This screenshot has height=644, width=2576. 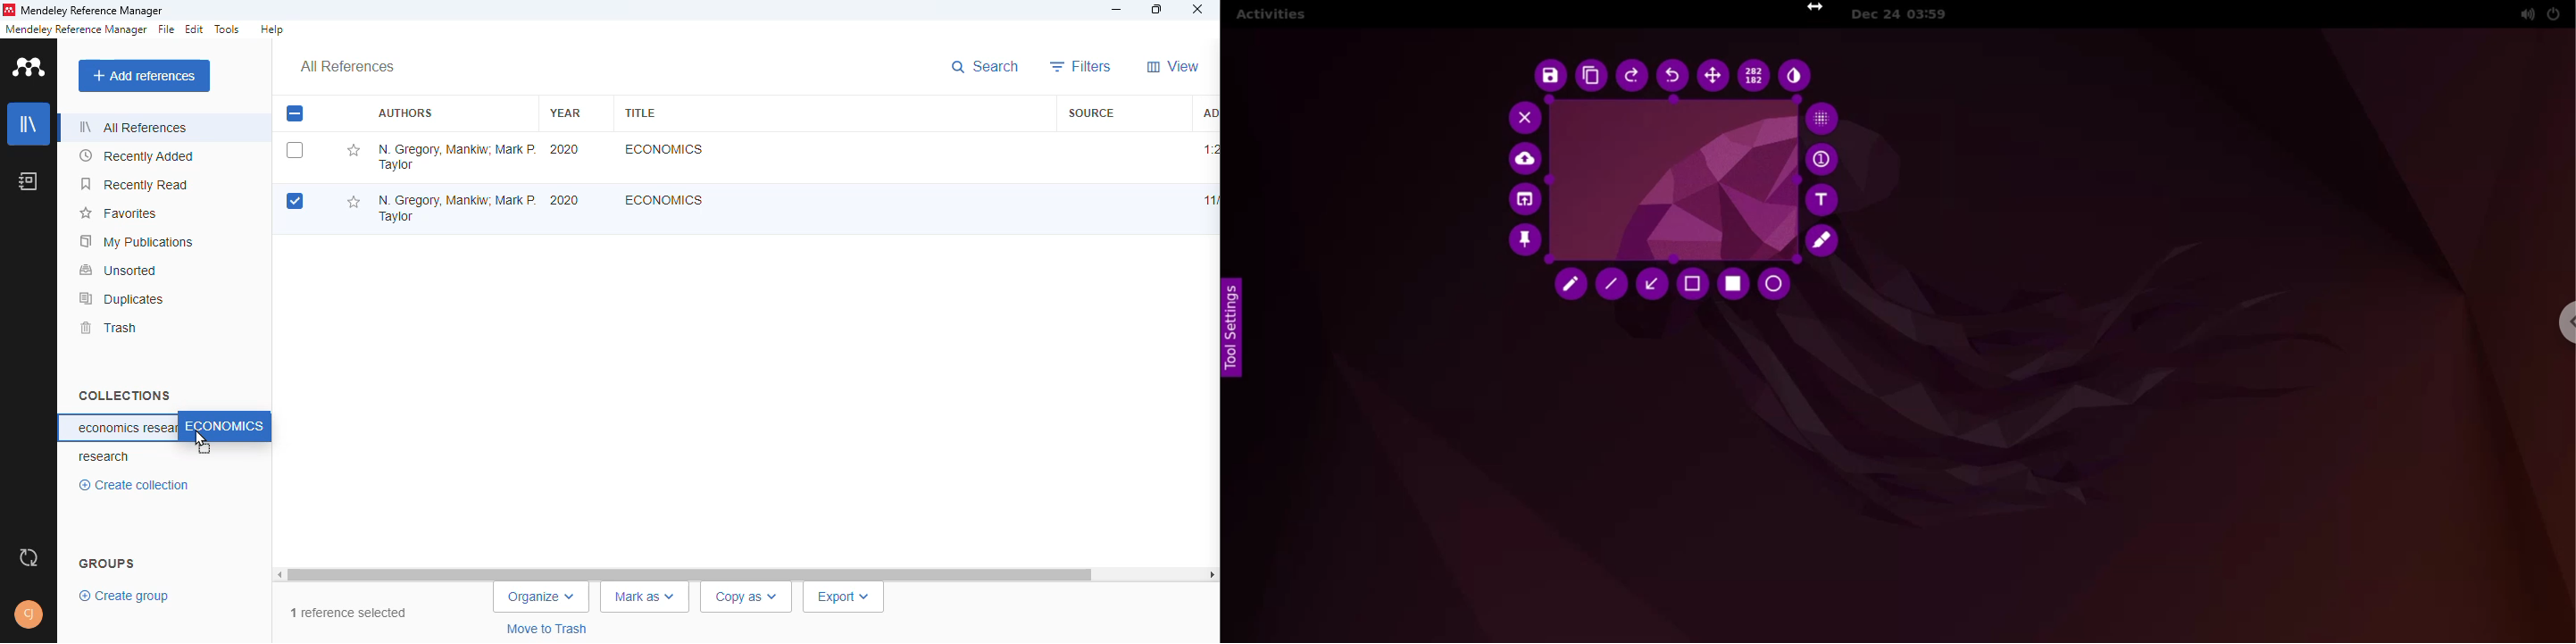 I want to click on cursor, so click(x=204, y=440).